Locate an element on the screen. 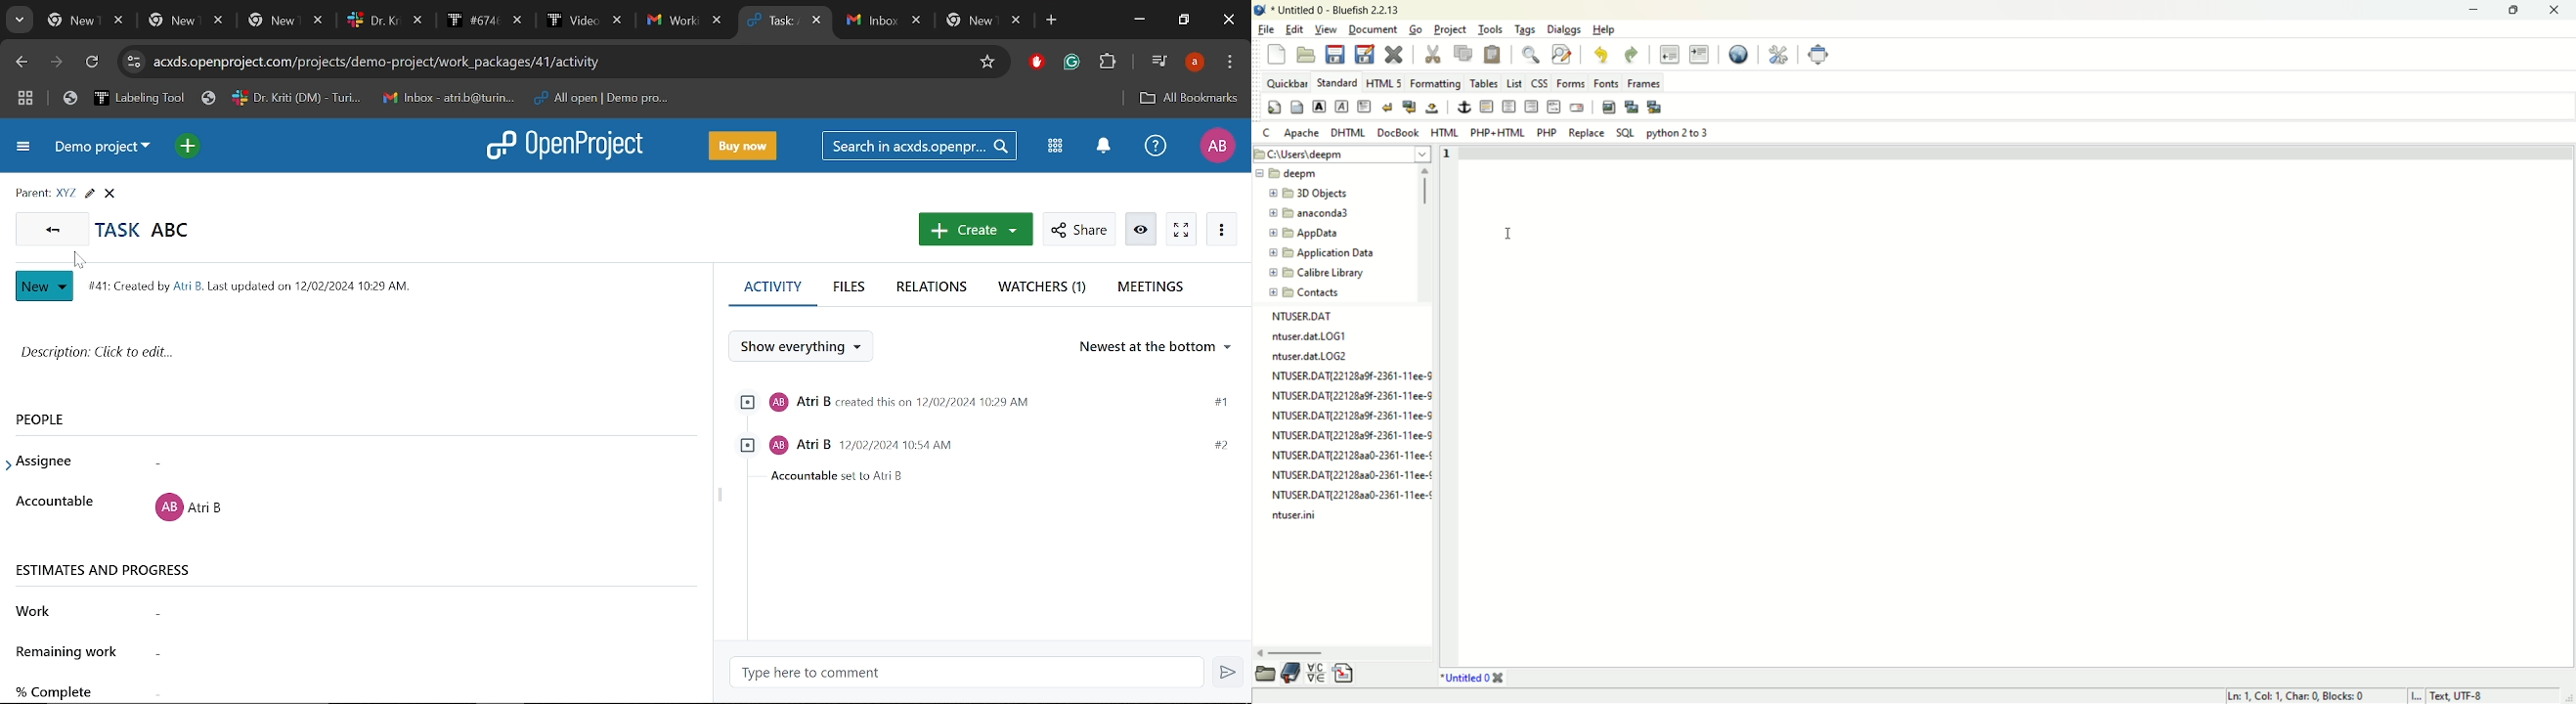 This screenshot has height=728, width=2576. bookmarks is located at coordinates (1291, 674).